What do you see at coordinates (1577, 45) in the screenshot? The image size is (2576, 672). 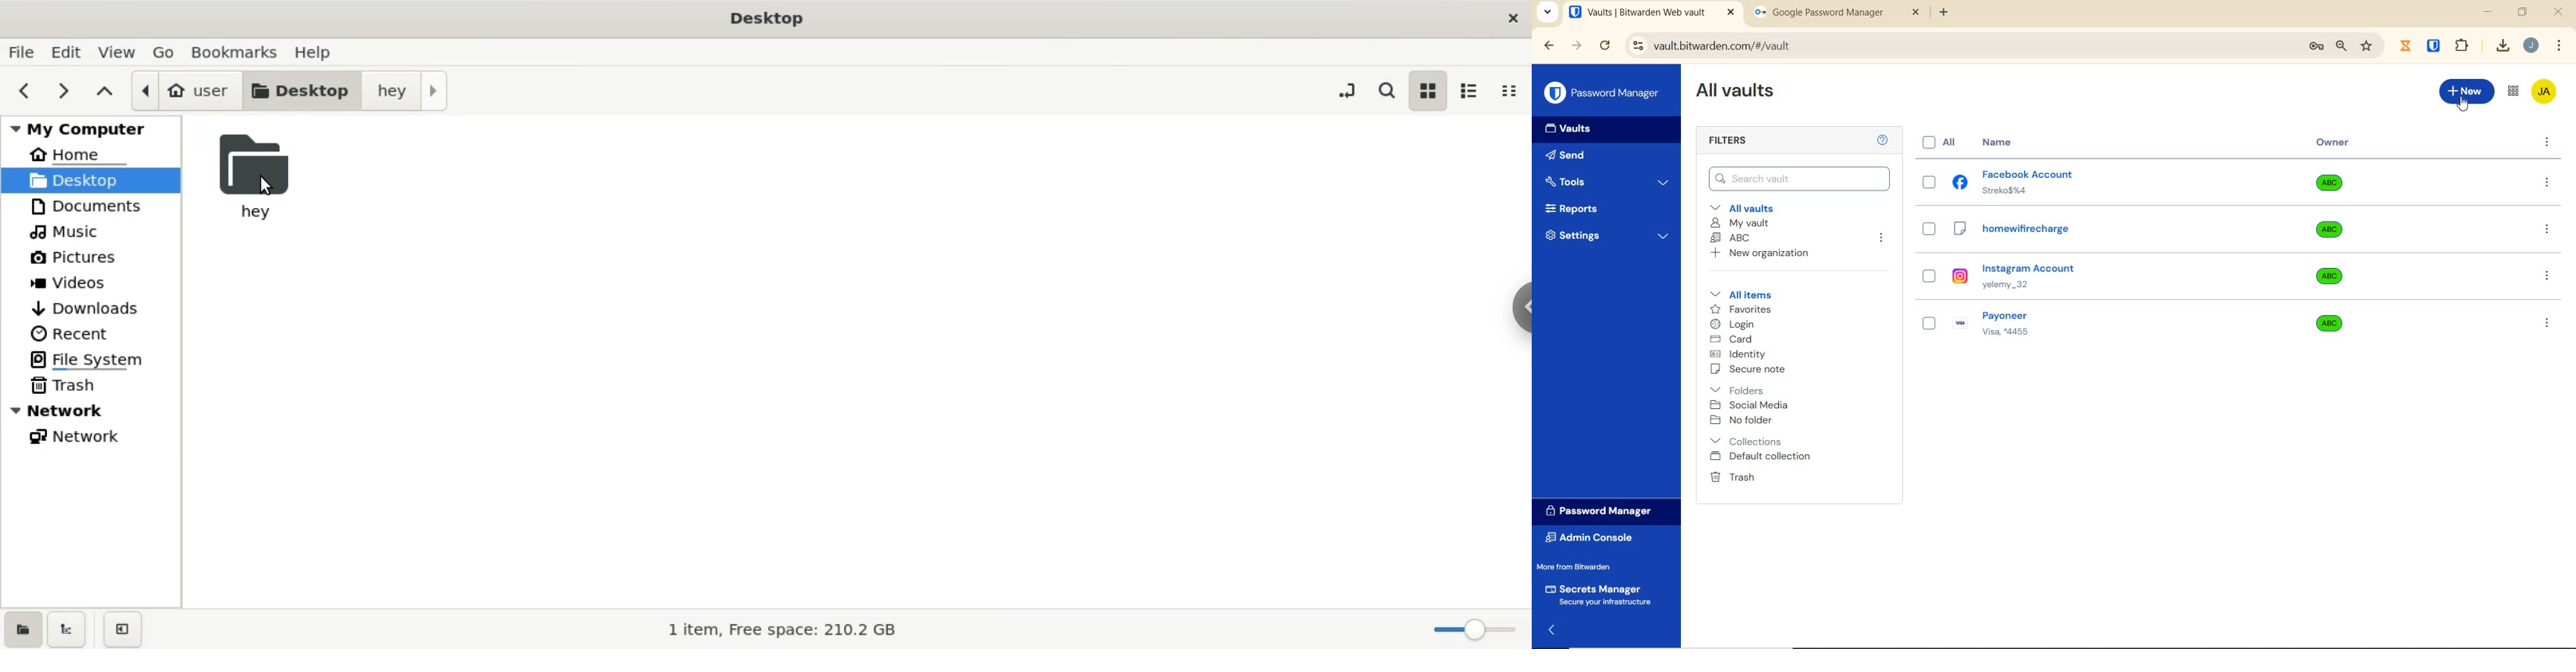 I see `forward` at bounding box center [1577, 45].